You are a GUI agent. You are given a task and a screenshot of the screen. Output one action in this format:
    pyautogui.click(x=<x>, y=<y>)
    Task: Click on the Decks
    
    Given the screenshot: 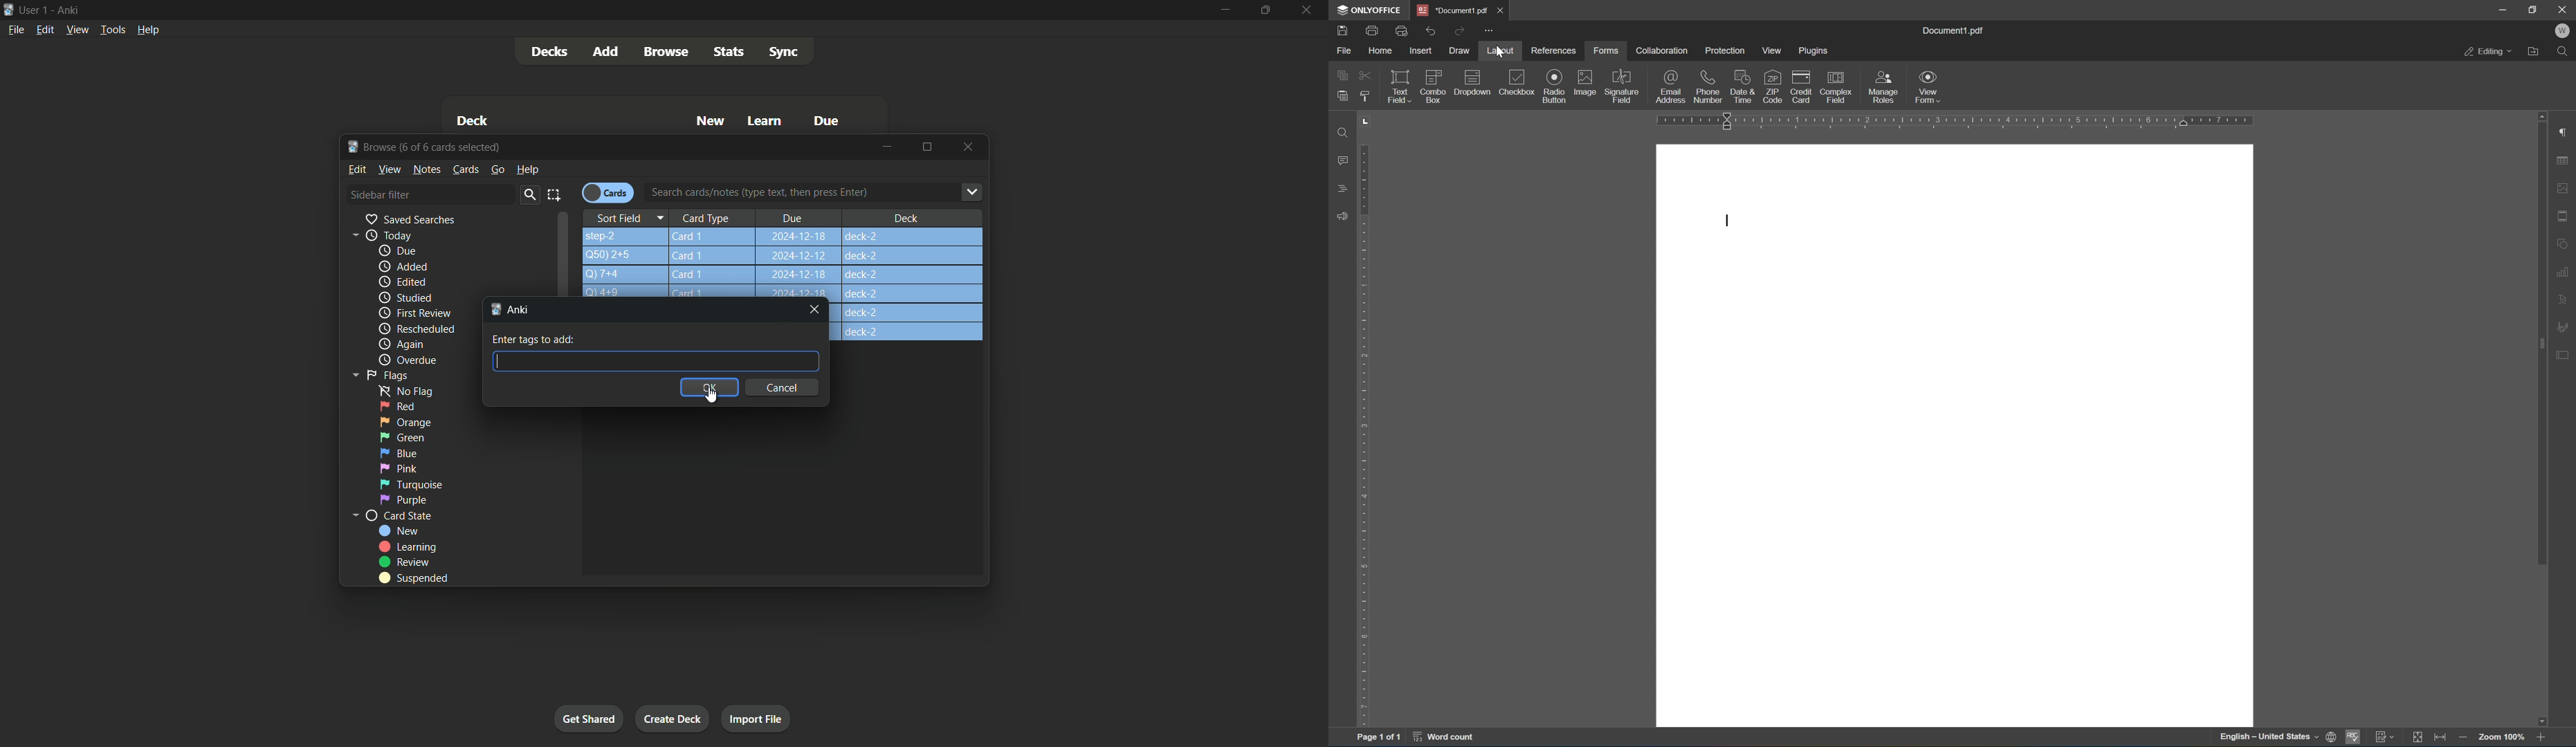 What is the action you would take?
    pyautogui.click(x=550, y=52)
    